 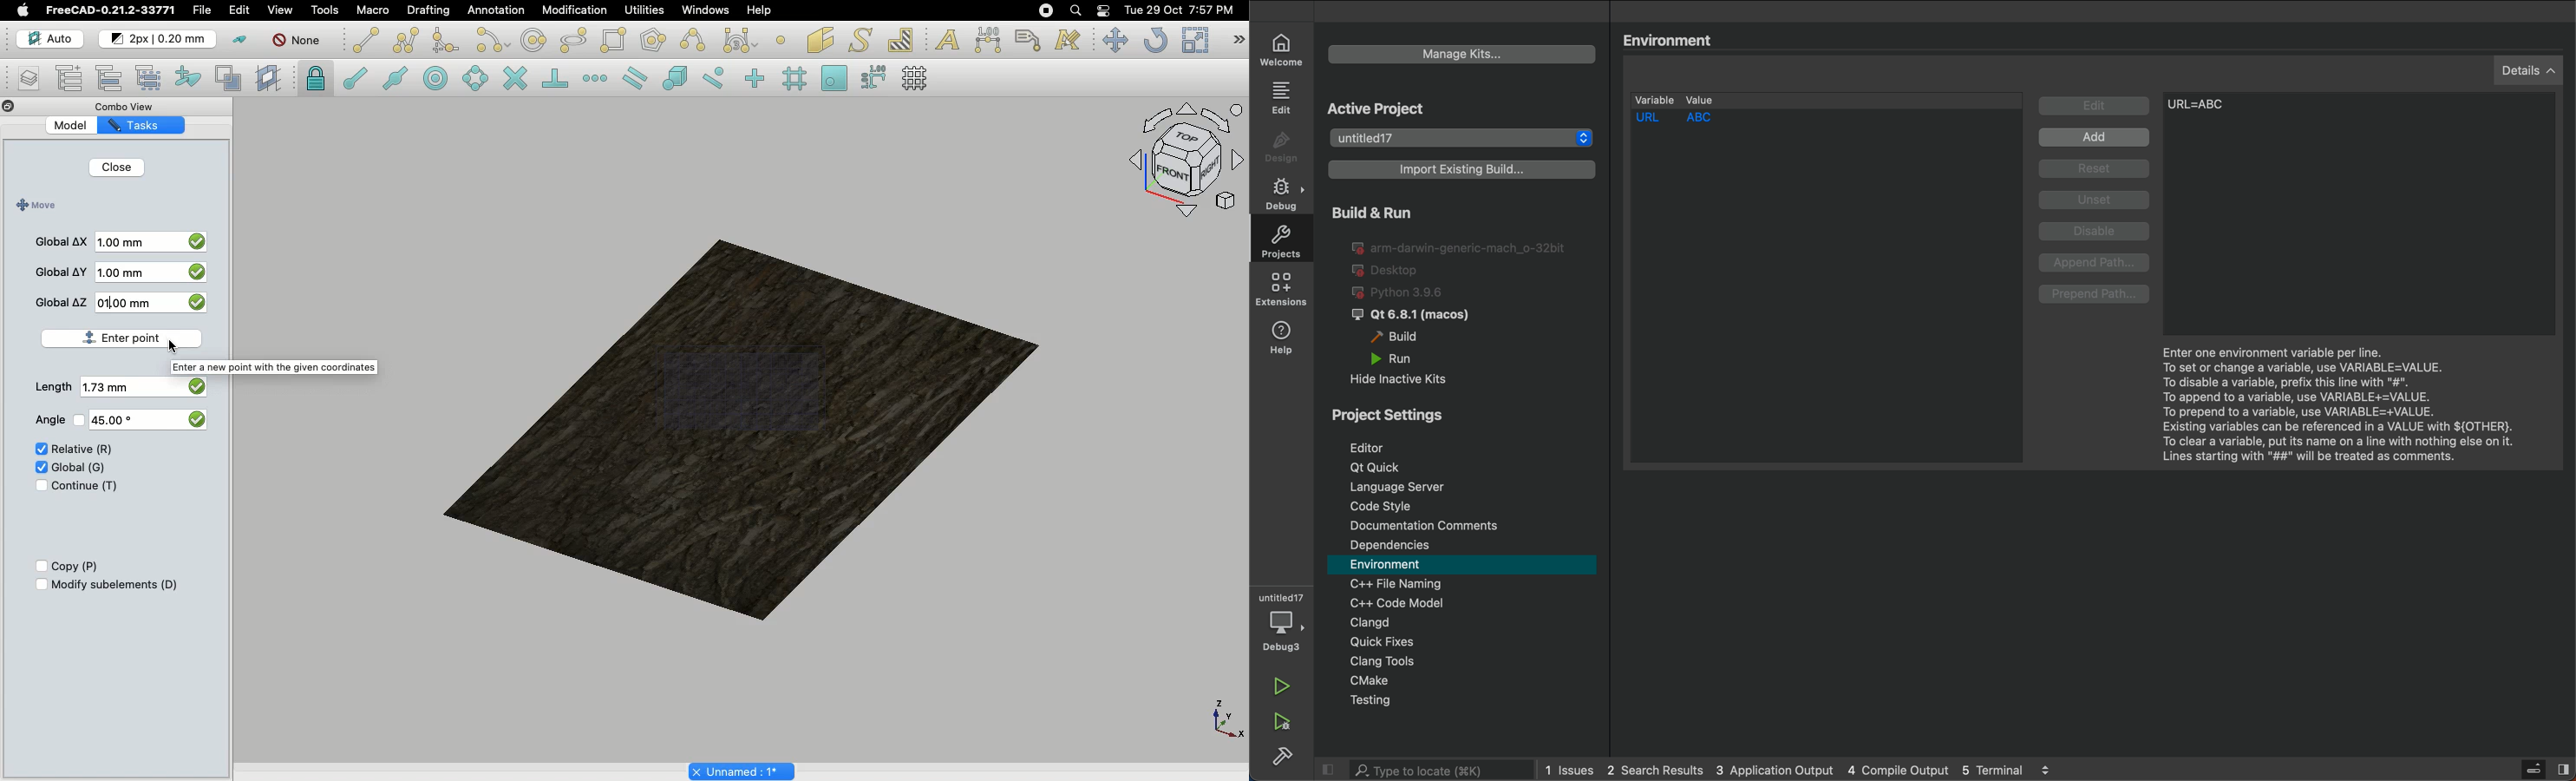 I want to click on Notification, so click(x=1105, y=10).